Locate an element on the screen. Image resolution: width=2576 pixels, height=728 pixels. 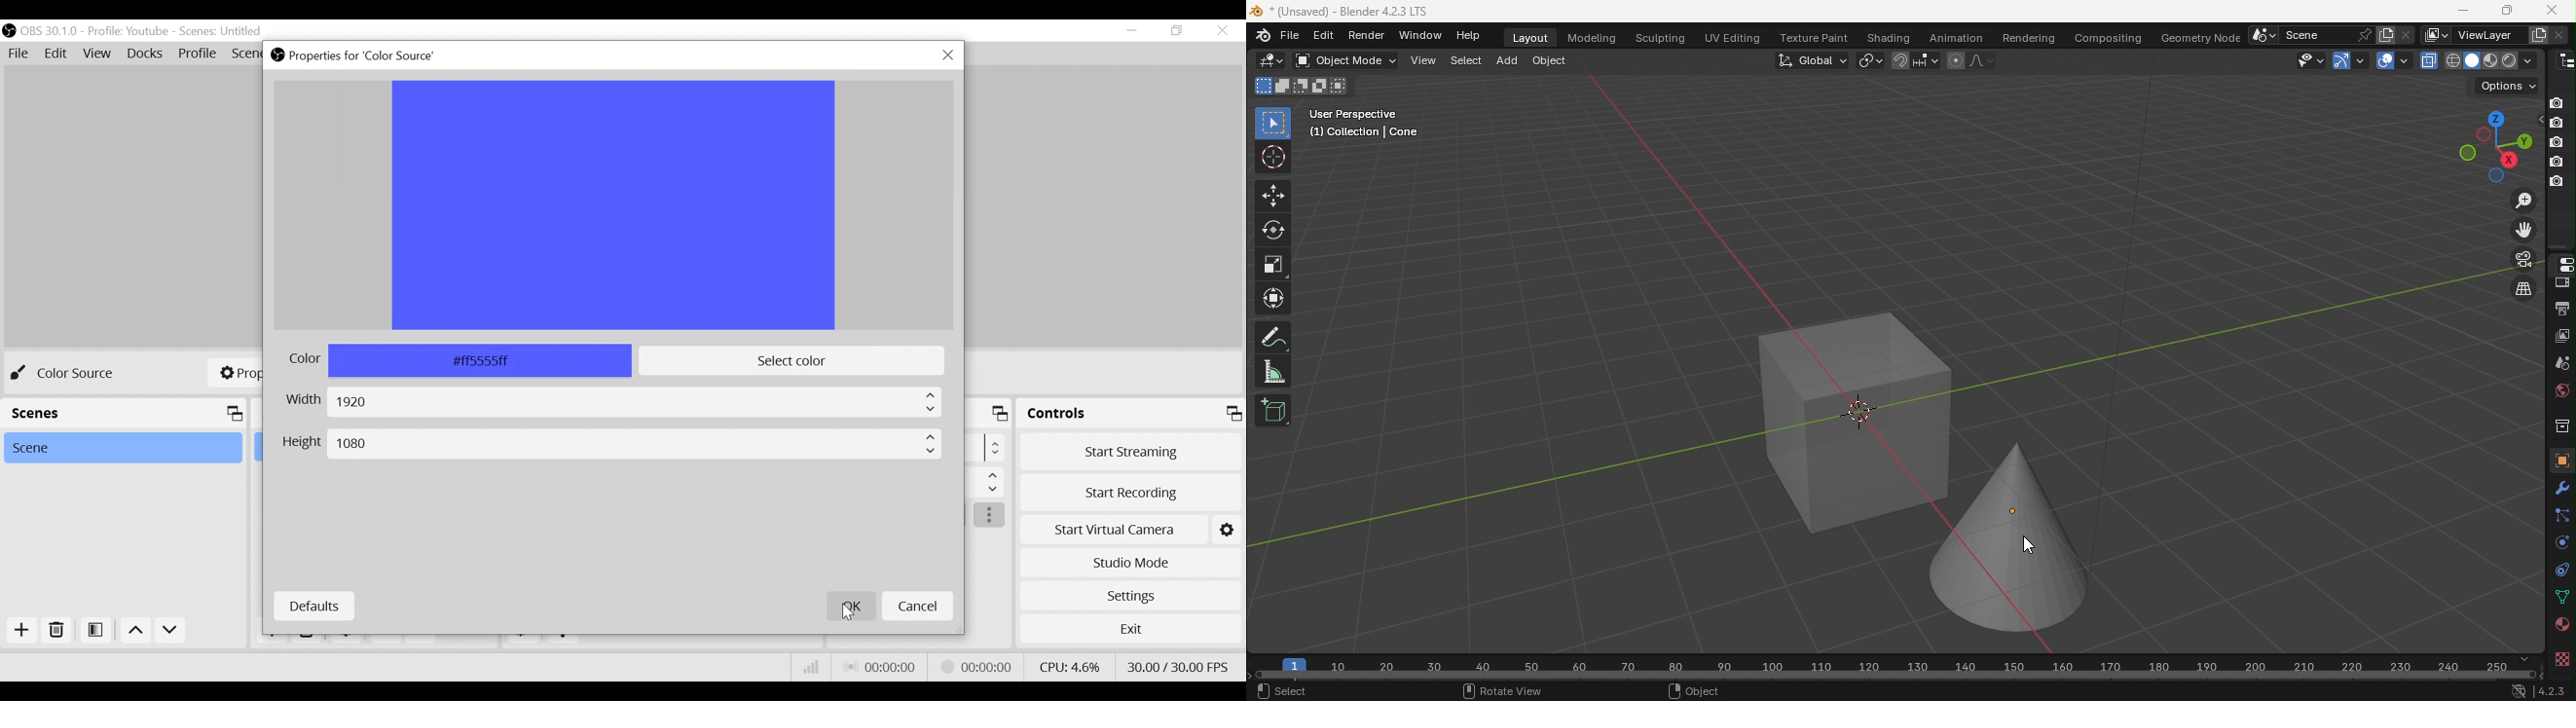
Add is located at coordinates (22, 630).